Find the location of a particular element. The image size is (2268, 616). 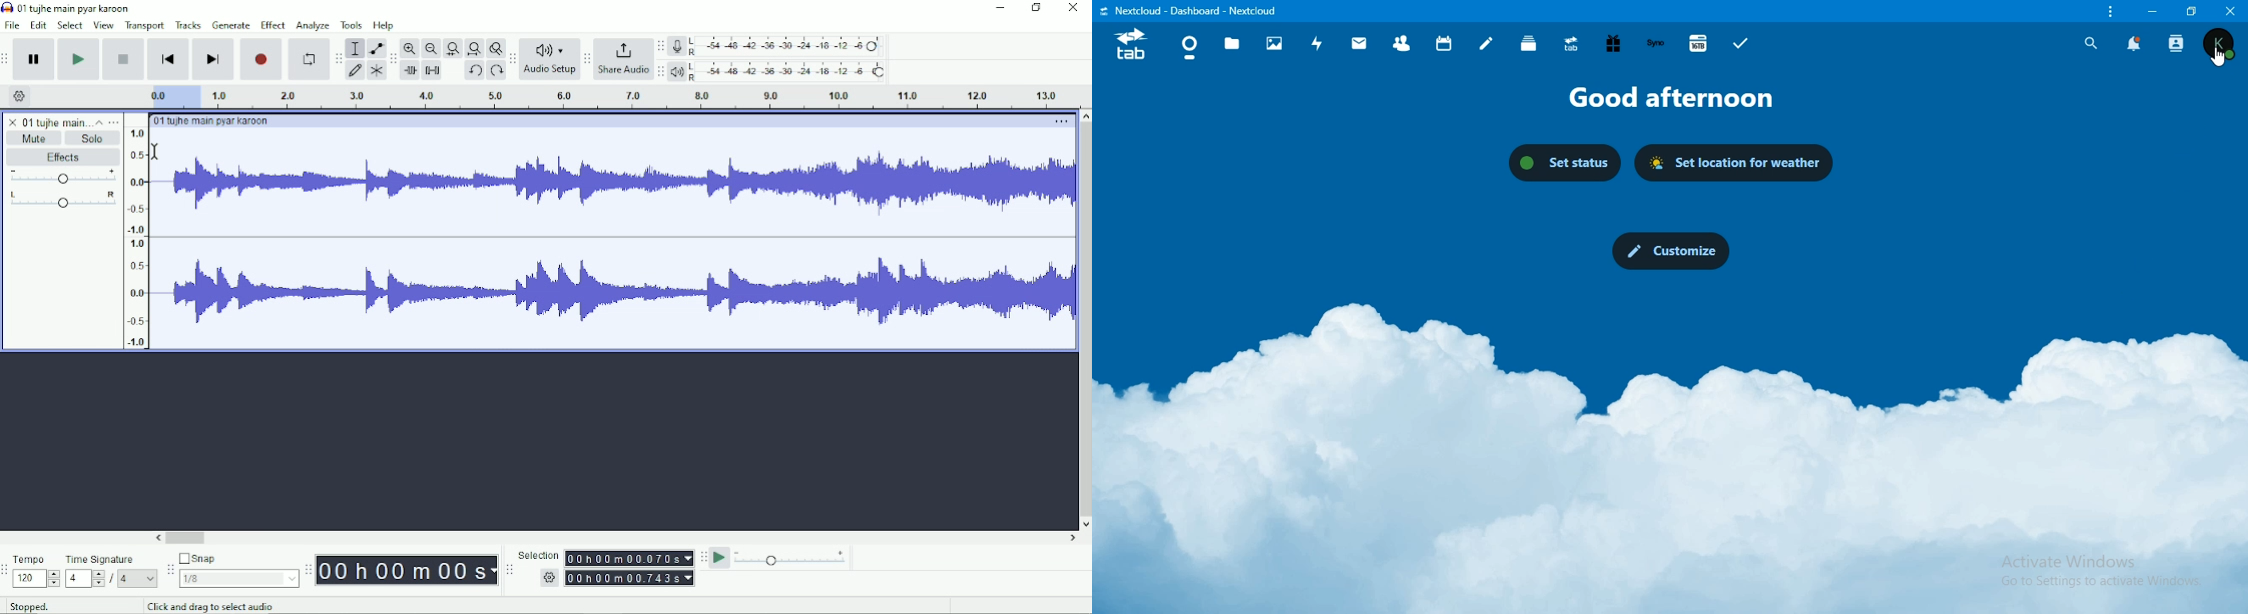

1/8 is located at coordinates (238, 578).